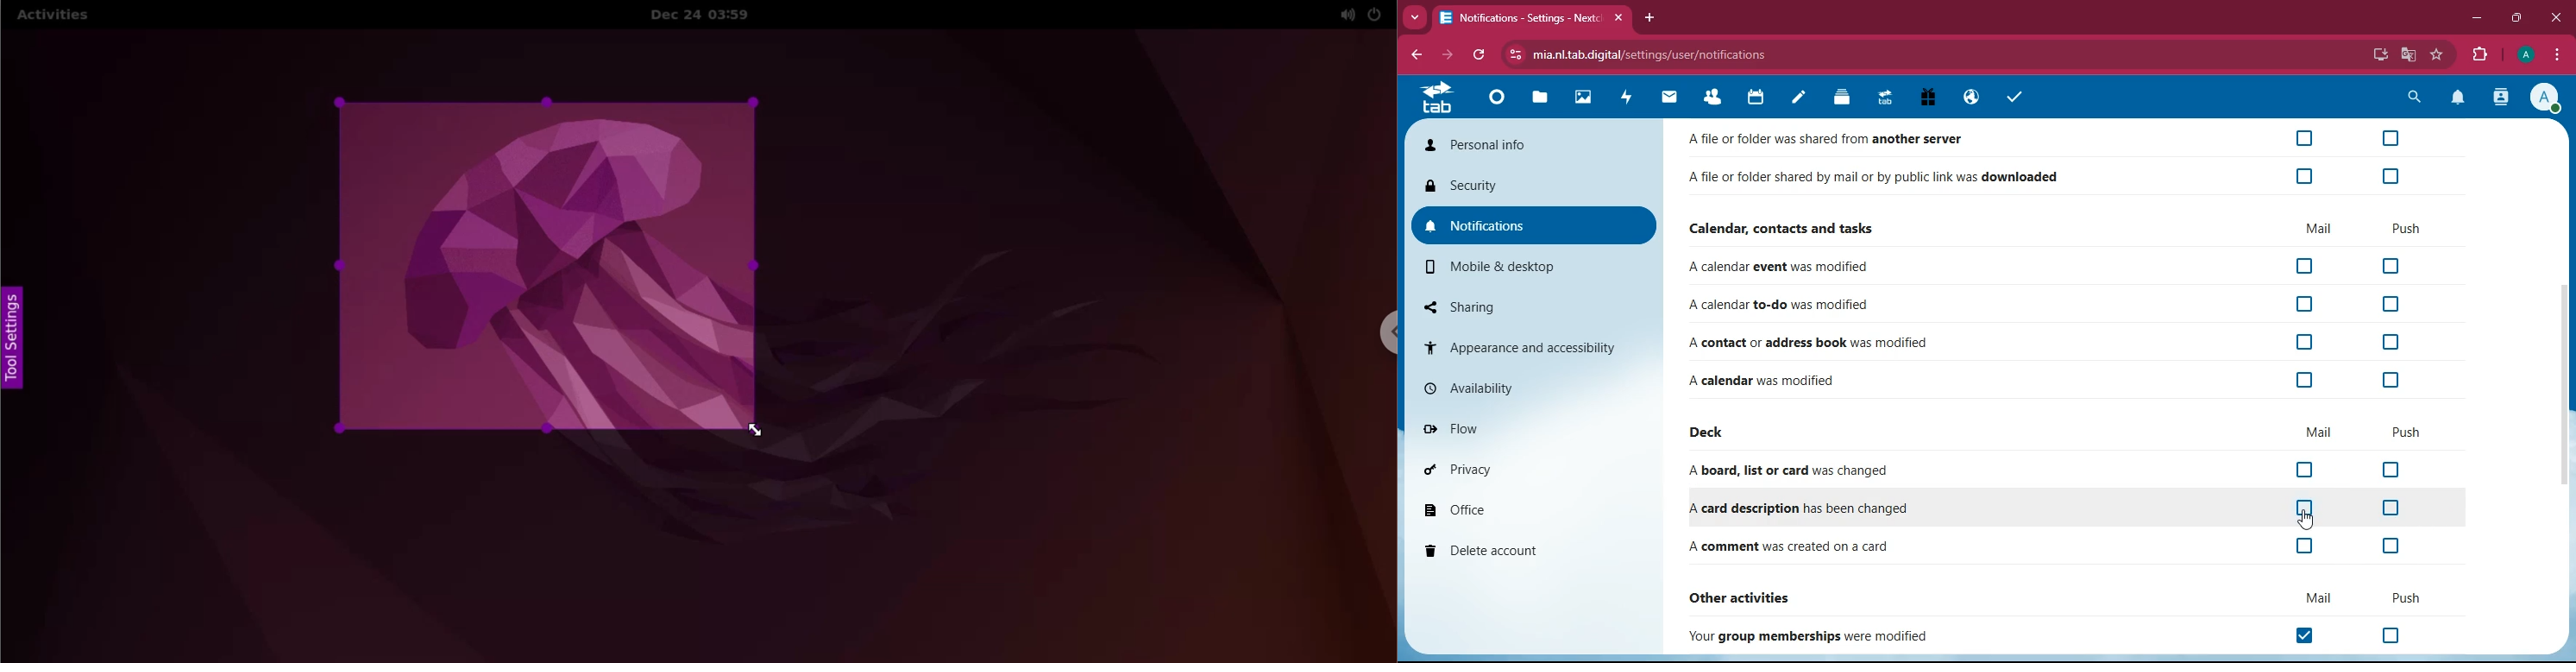  What do you see at coordinates (2401, 597) in the screenshot?
I see `push` at bounding box center [2401, 597].